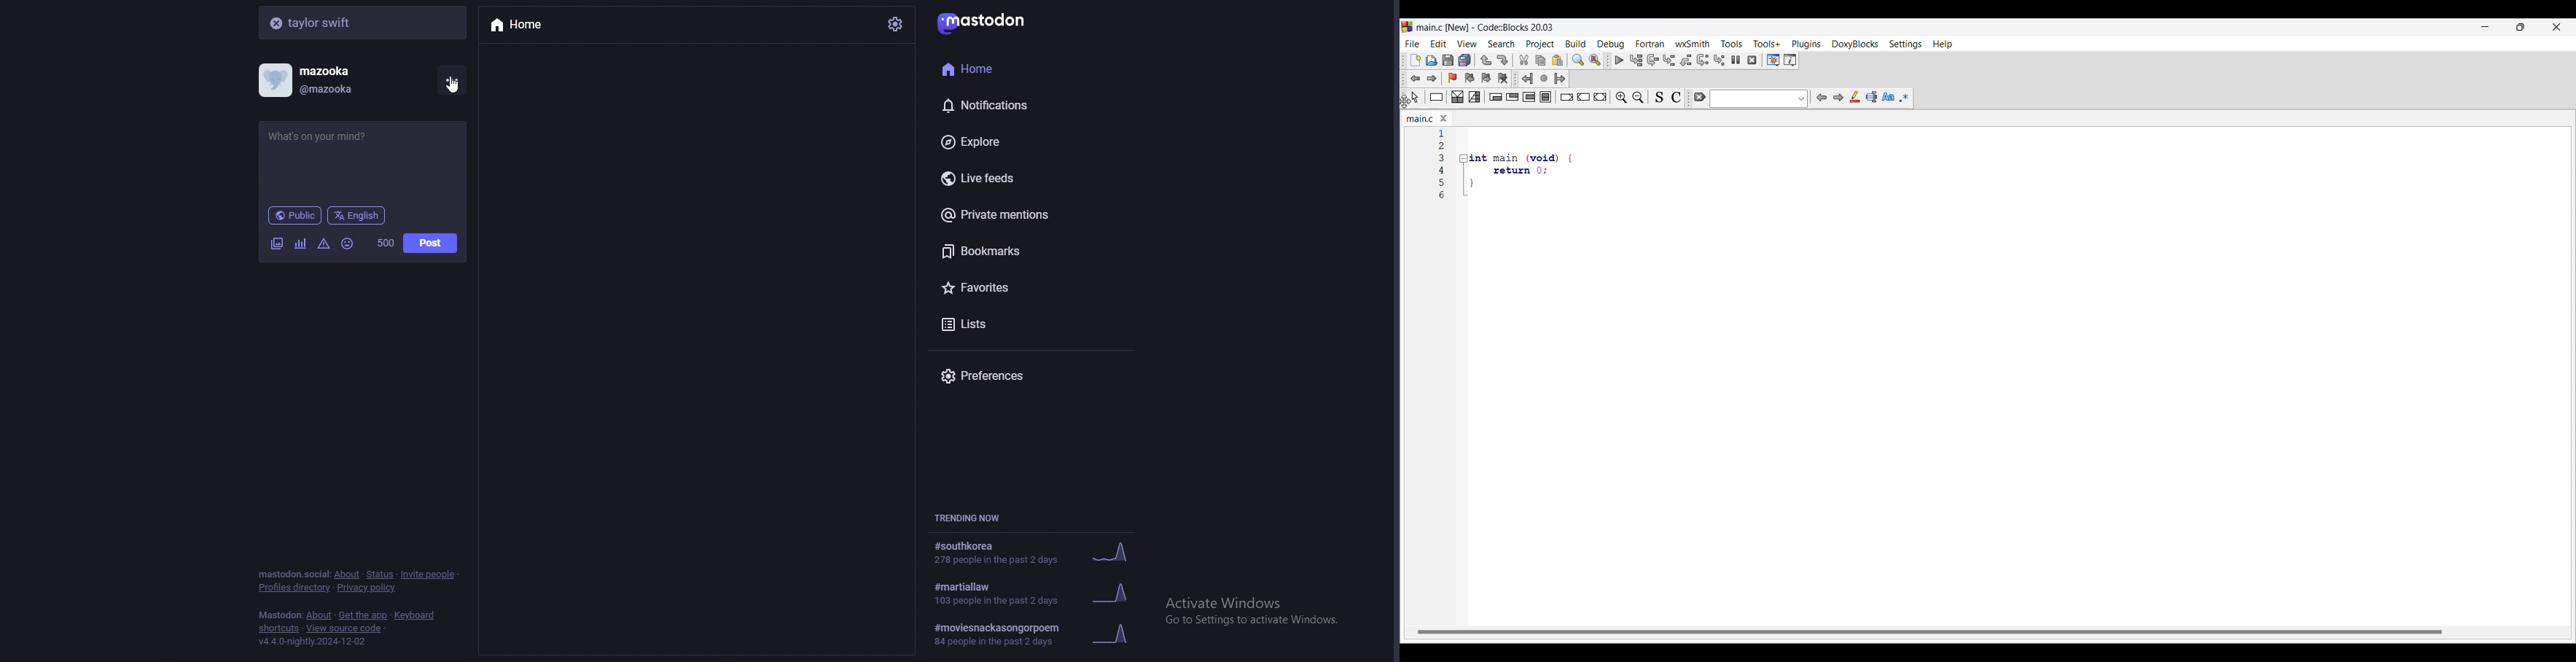 This screenshot has height=672, width=2576. I want to click on New file, so click(1415, 59).